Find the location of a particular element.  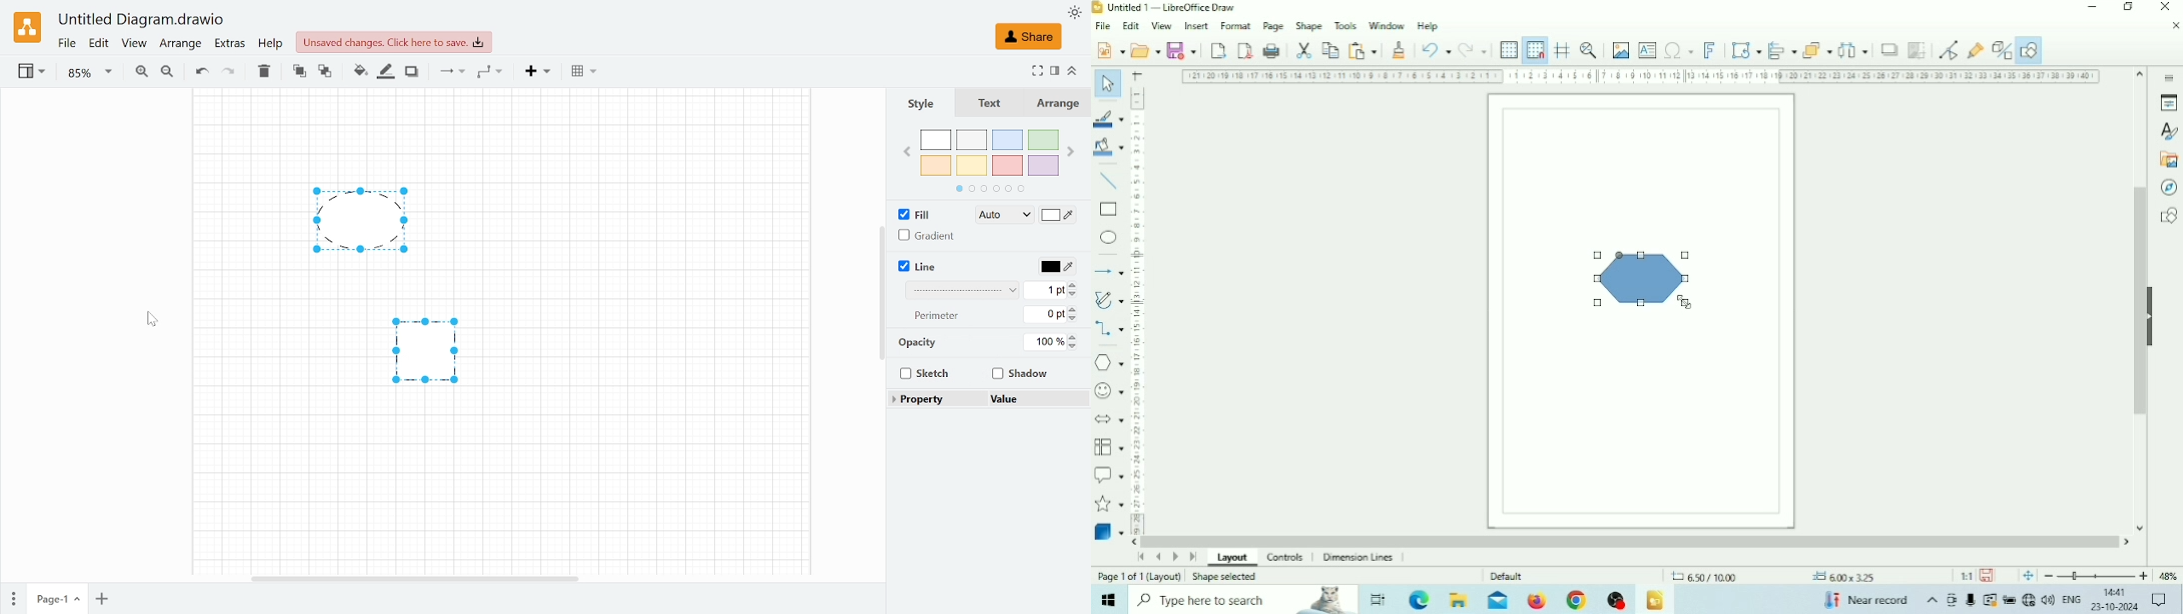

Shadow is located at coordinates (1018, 375).